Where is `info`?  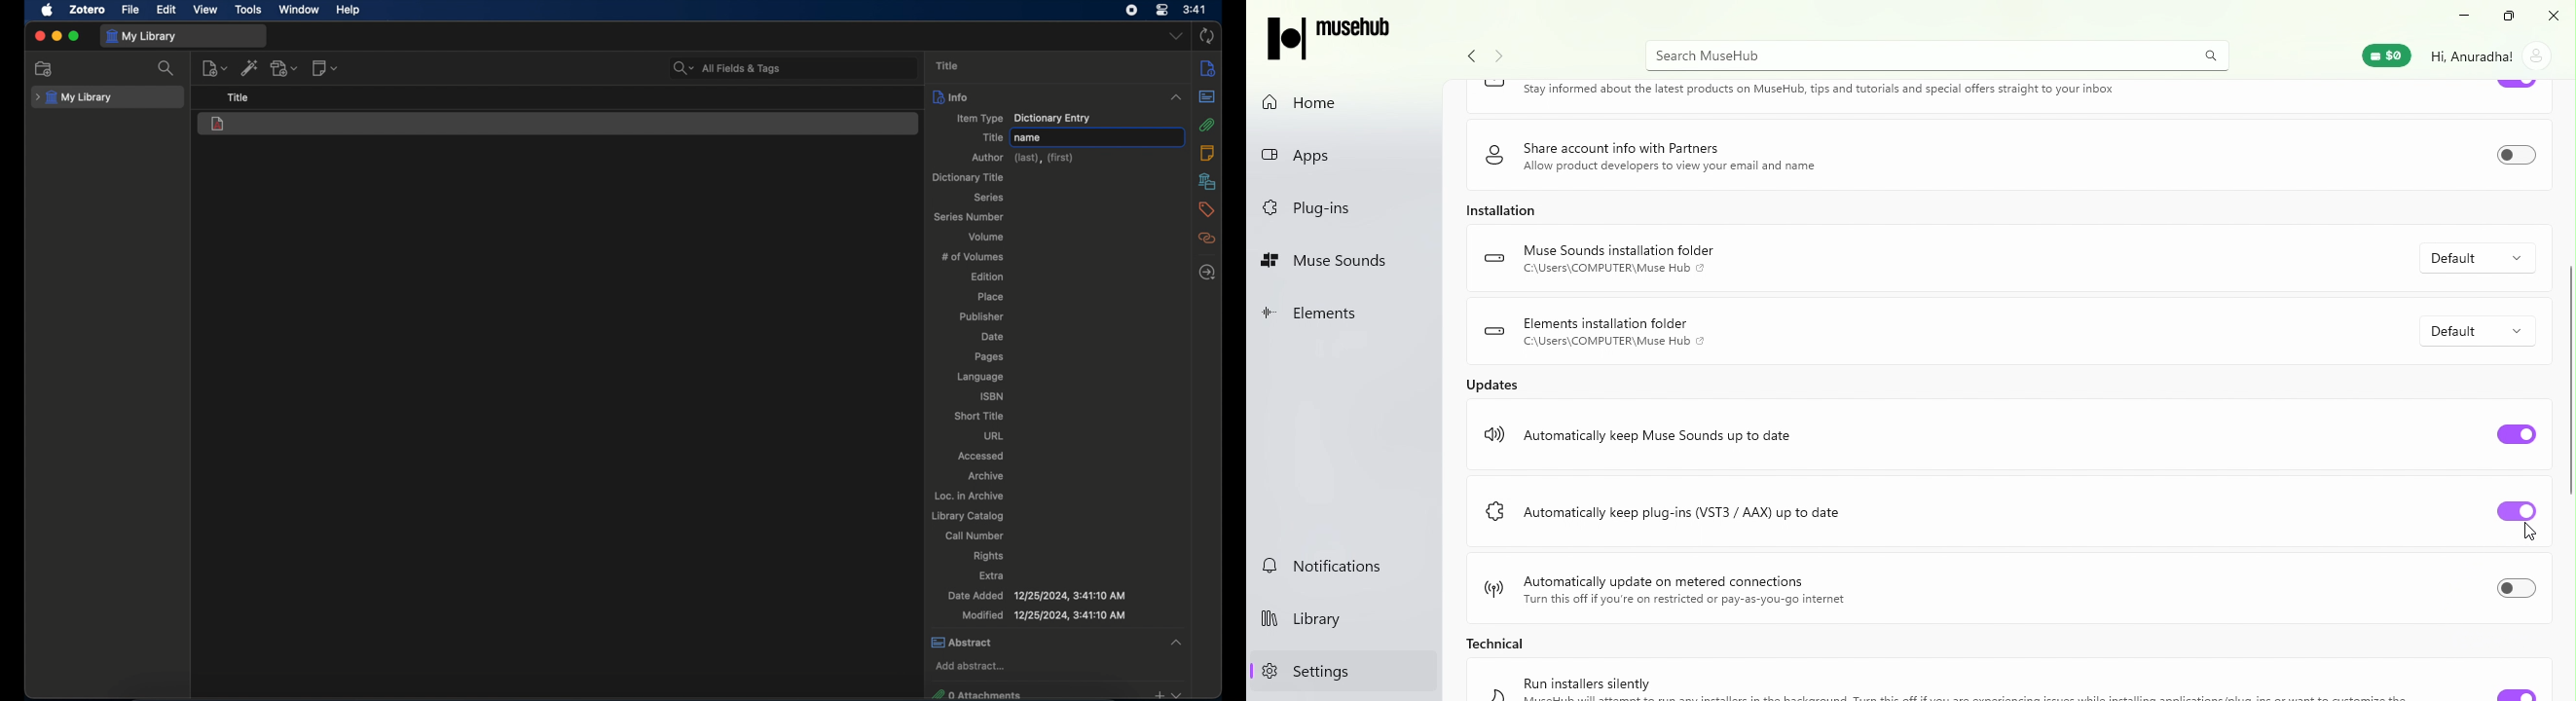 info is located at coordinates (1208, 68).